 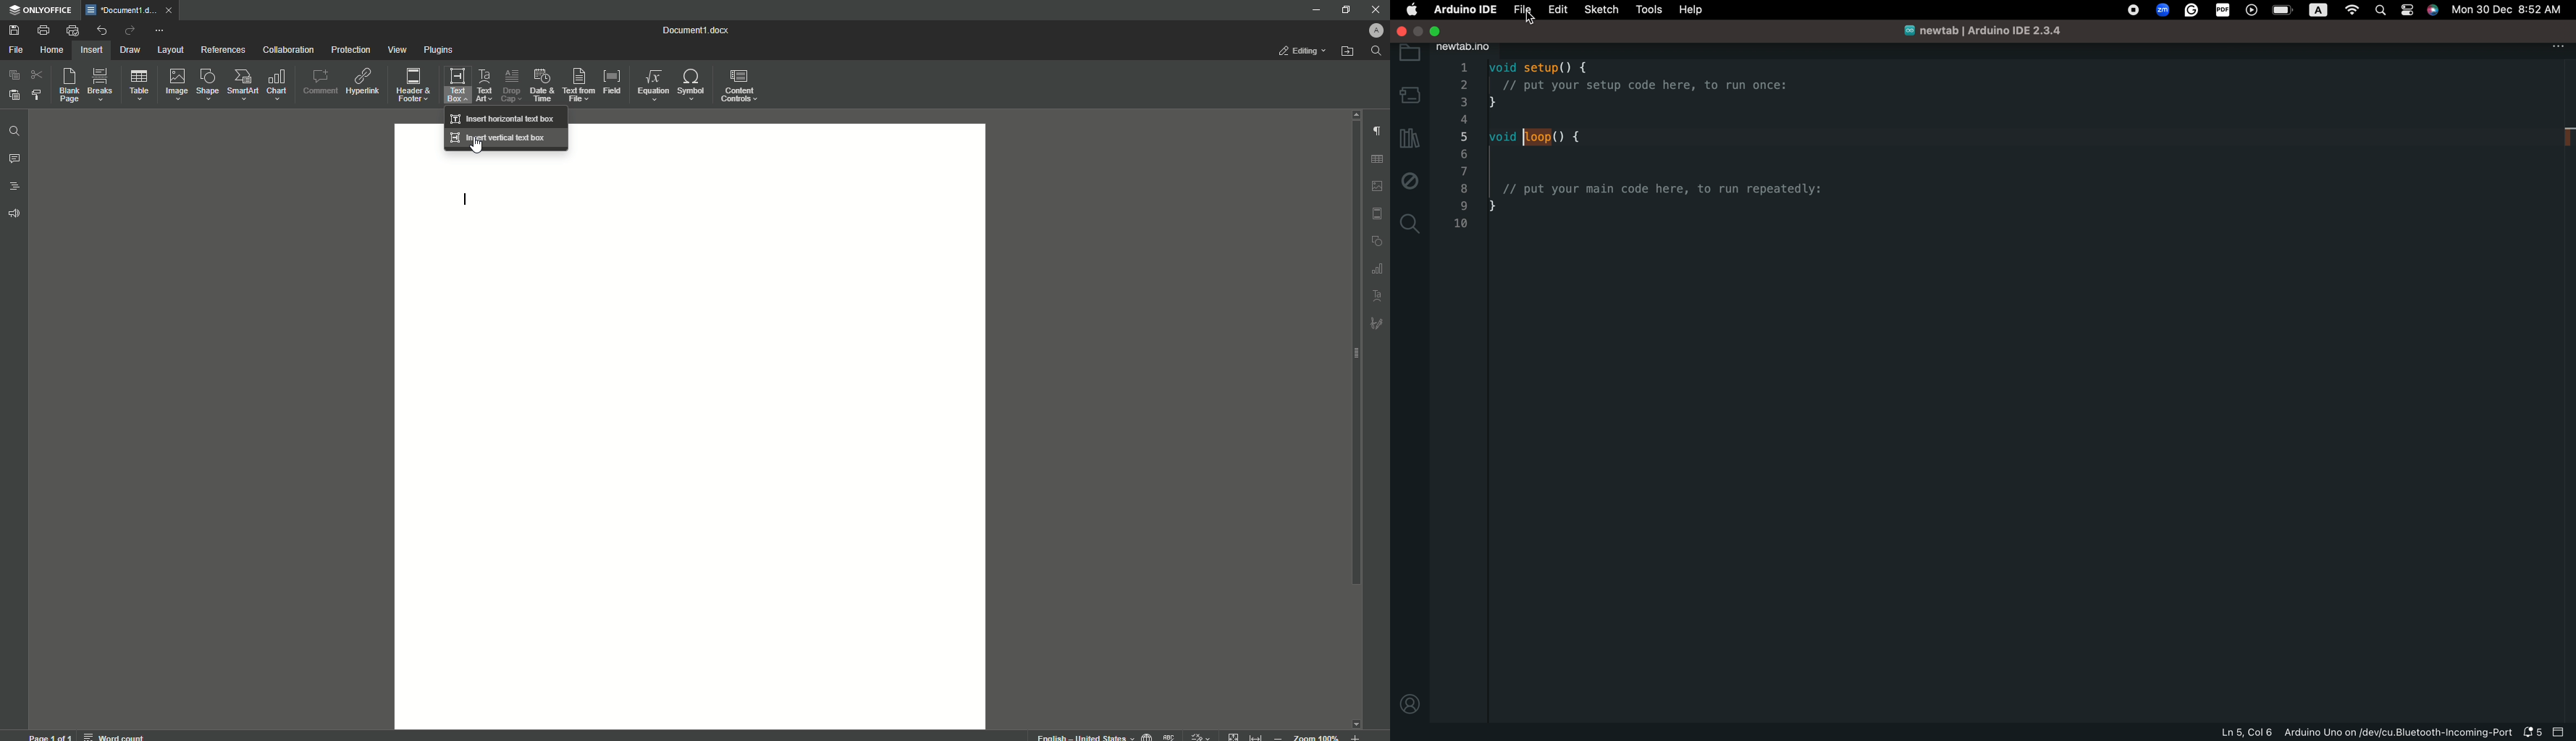 I want to click on Insert, so click(x=90, y=49).